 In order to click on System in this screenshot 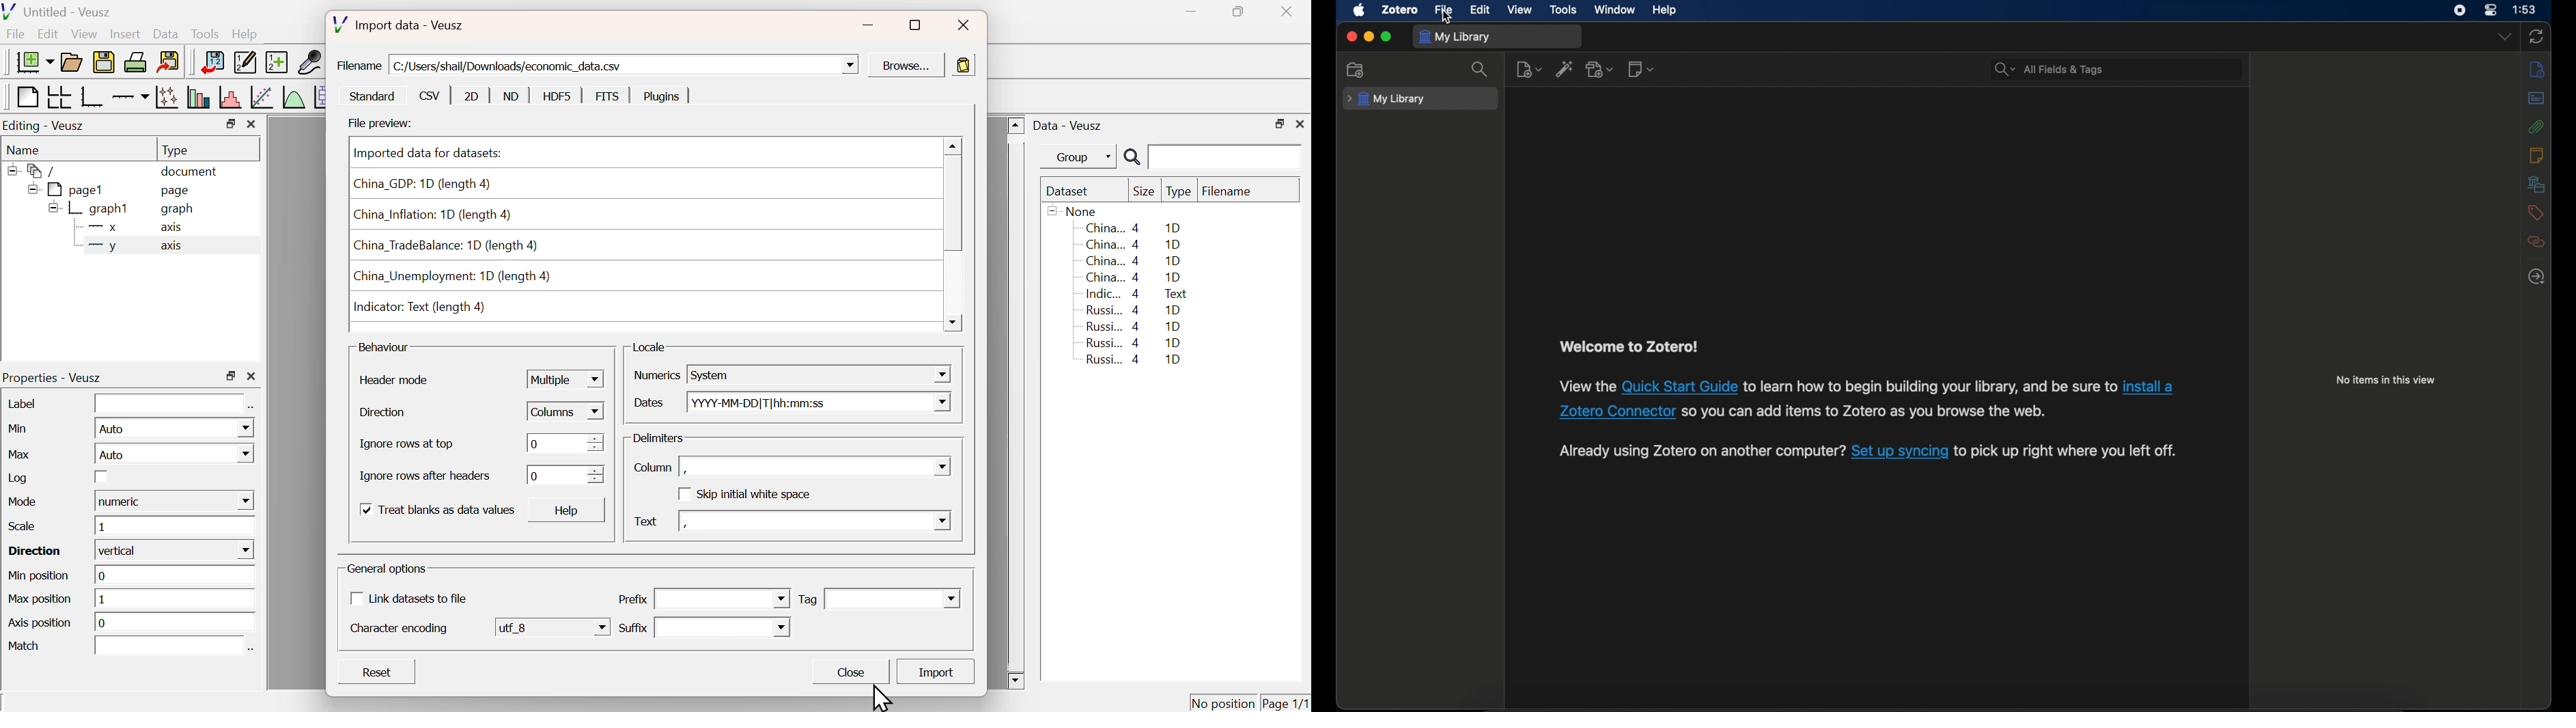, I will do `click(817, 375)`.